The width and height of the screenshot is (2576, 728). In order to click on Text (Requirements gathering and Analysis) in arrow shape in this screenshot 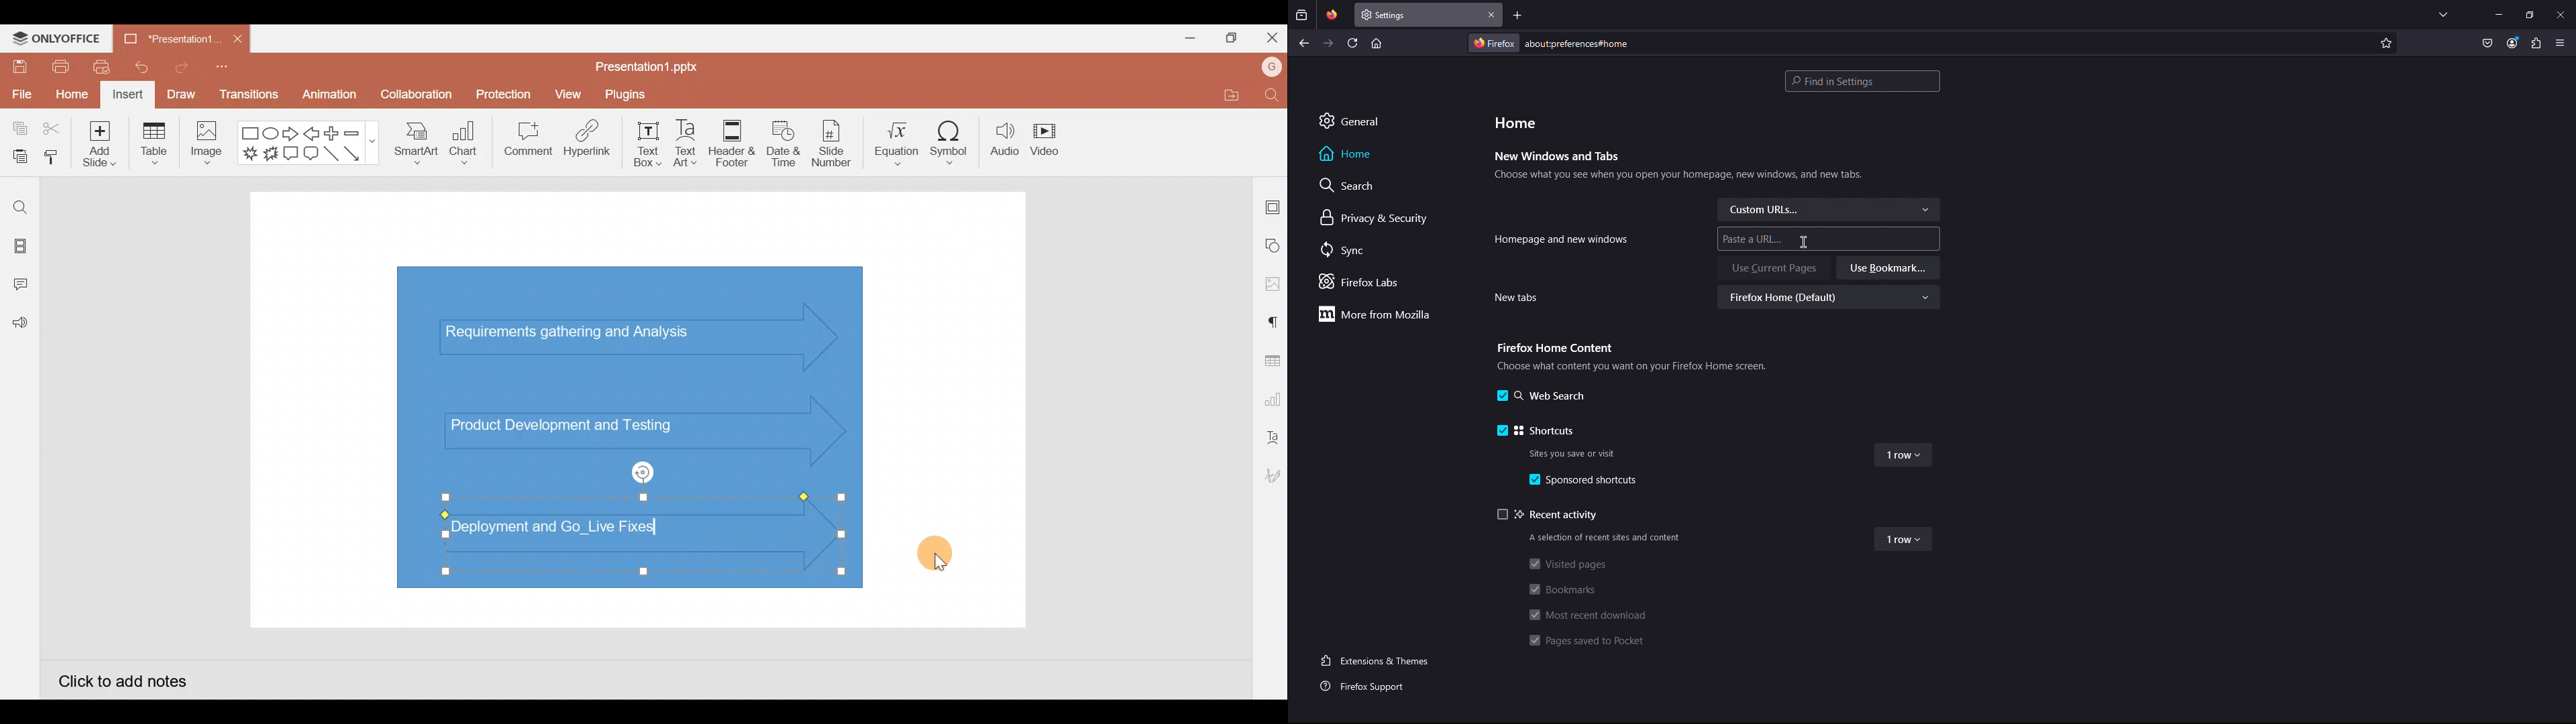, I will do `click(579, 335)`.